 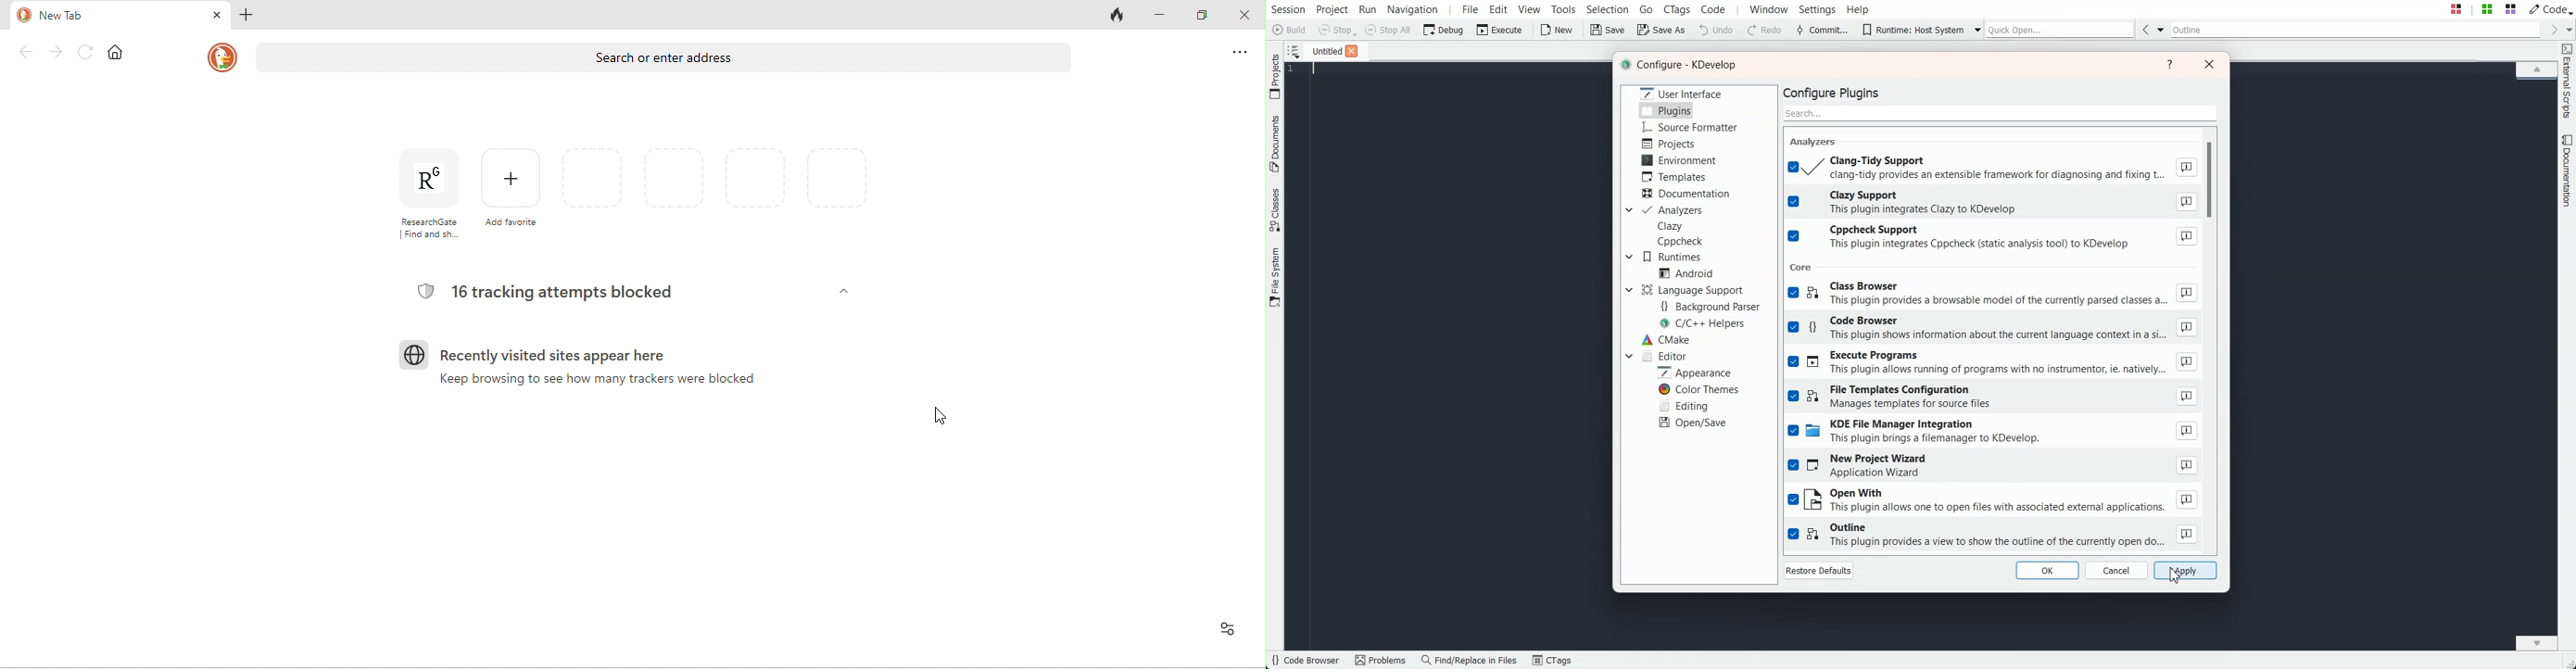 What do you see at coordinates (2356, 30) in the screenshot?
I see `Outline` at bounding box center [2356, 30].